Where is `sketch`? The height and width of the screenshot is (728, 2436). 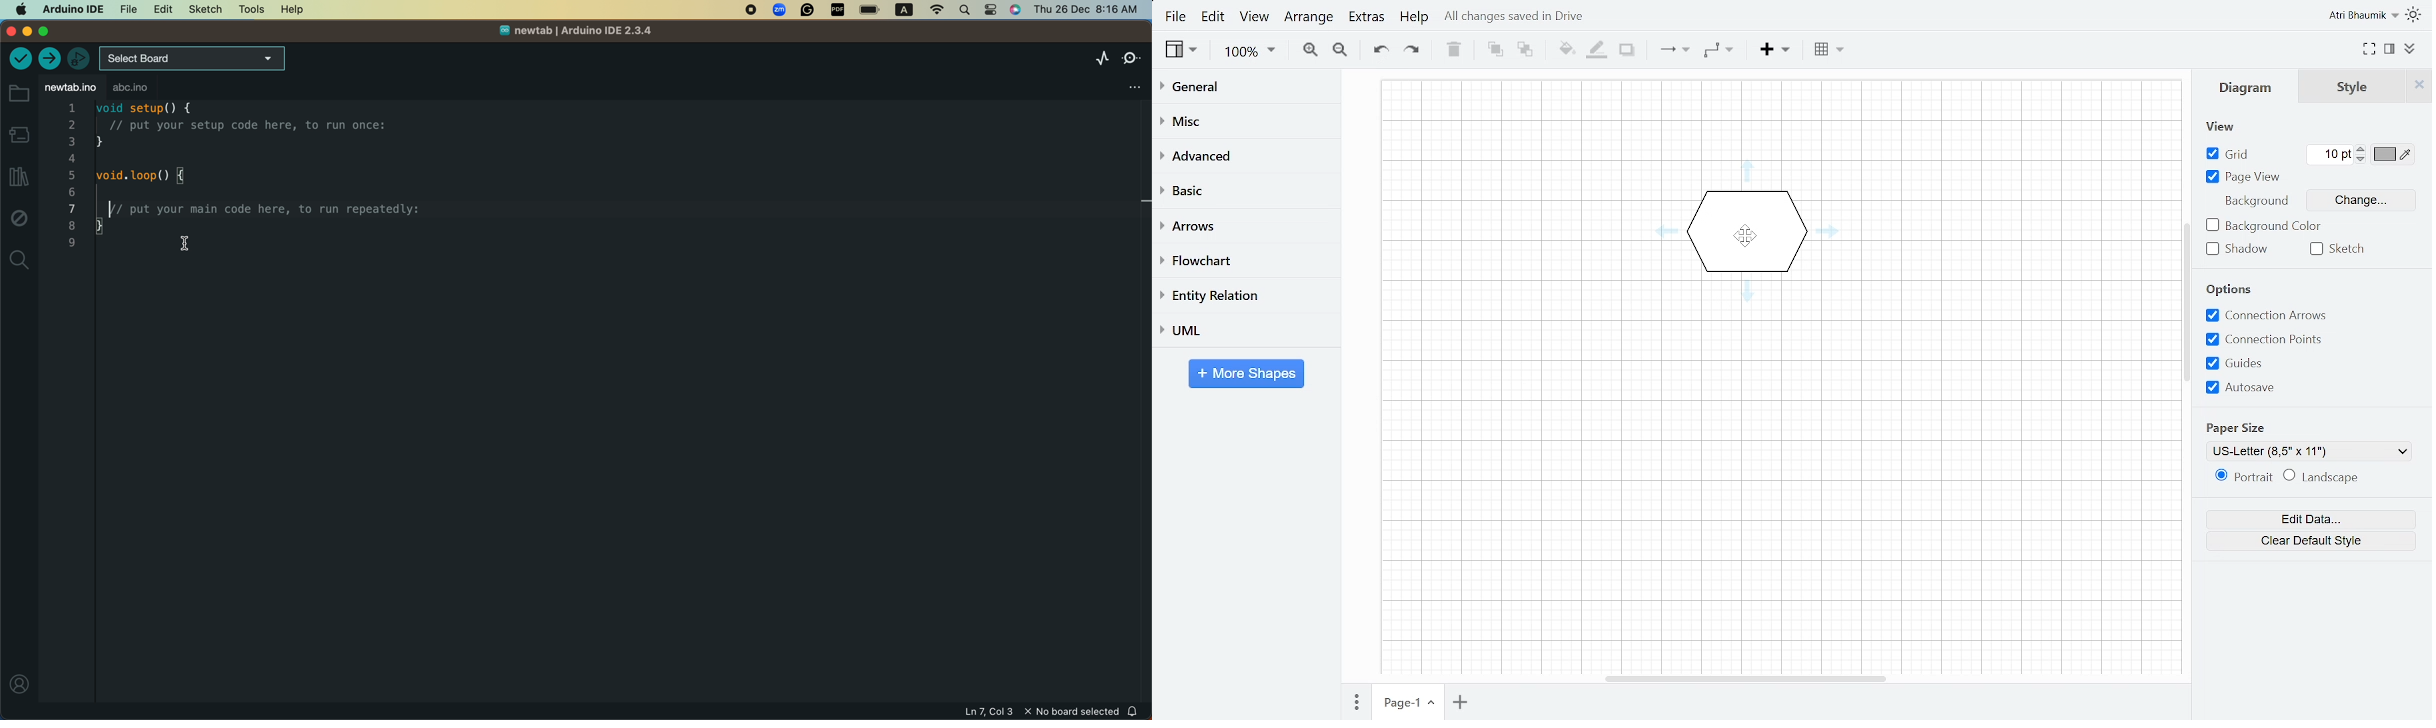 sketch is located at coordinates (2349, 249).